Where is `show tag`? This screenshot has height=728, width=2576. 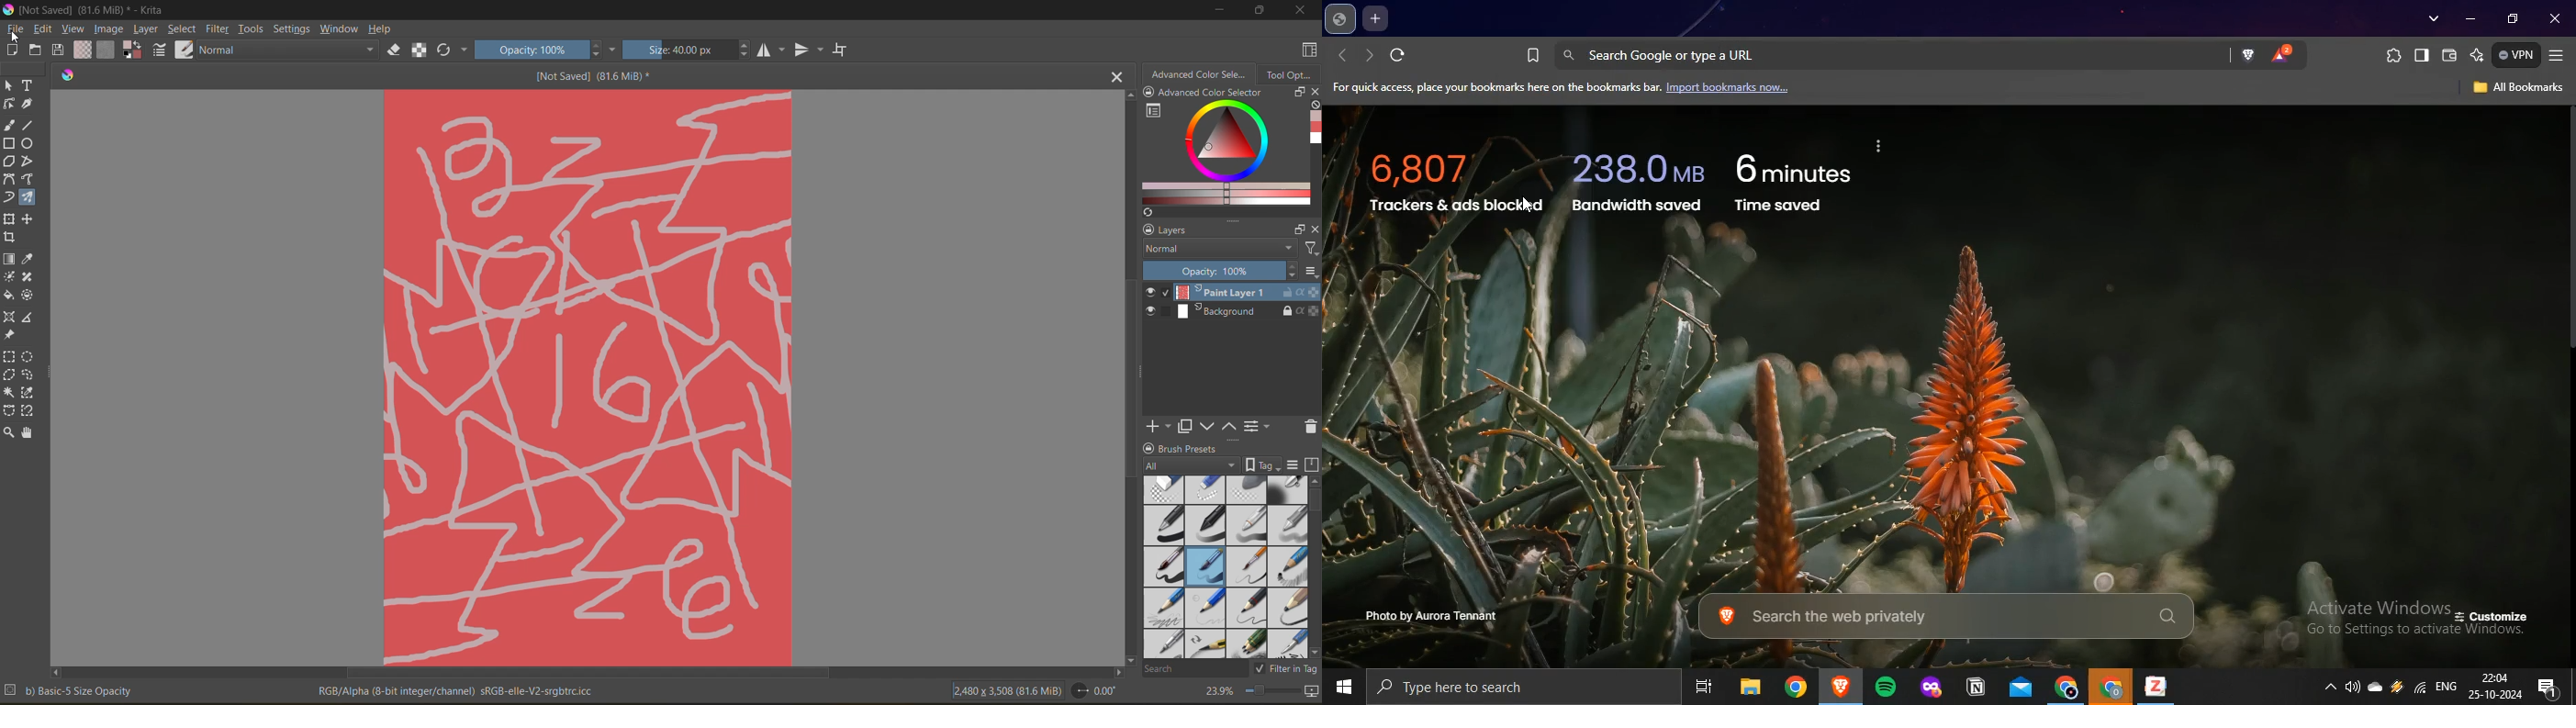 show tag is located at coordinates (1261, 464).